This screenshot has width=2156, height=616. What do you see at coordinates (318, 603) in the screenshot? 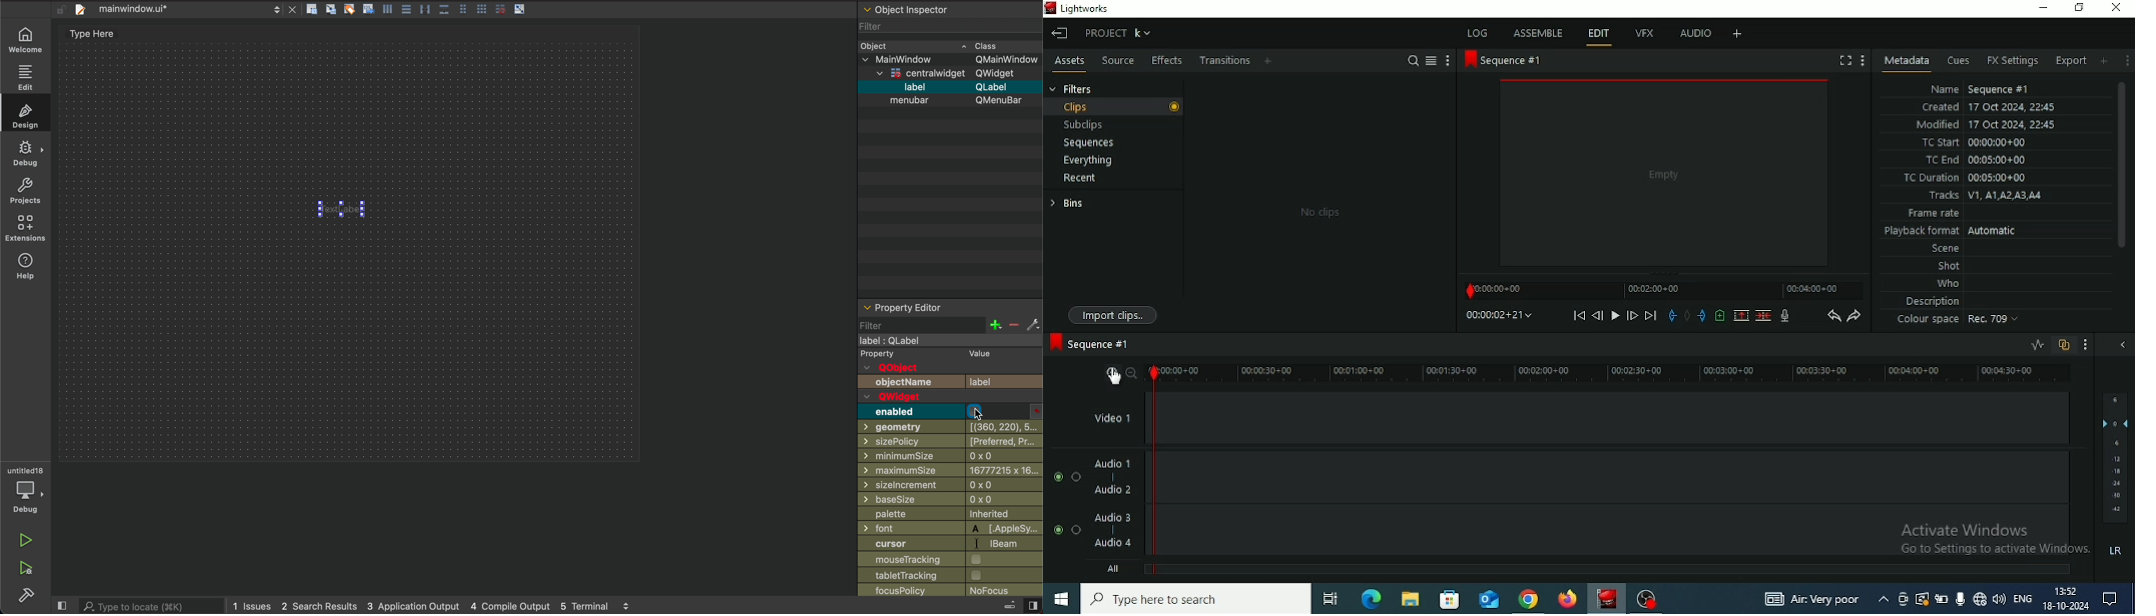
I see `2 search results` at bounding box center [318, 603].